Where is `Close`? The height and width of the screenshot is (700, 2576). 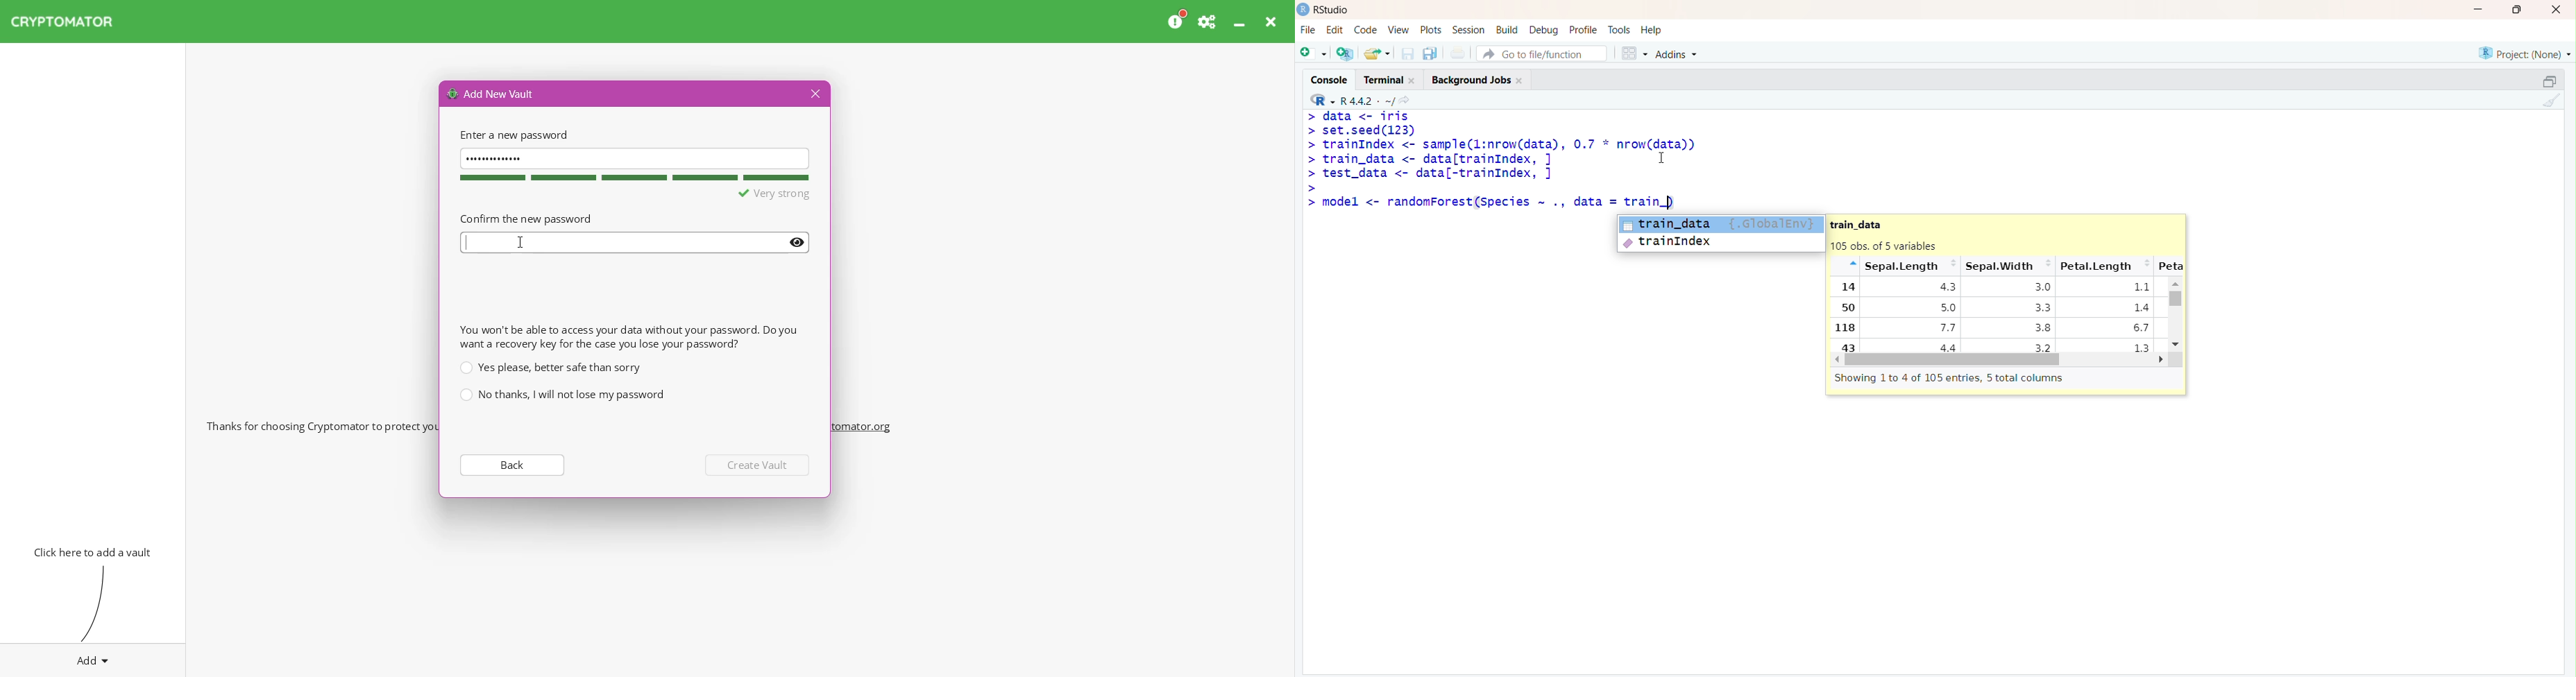 Close is located at coordinates (813, 94).